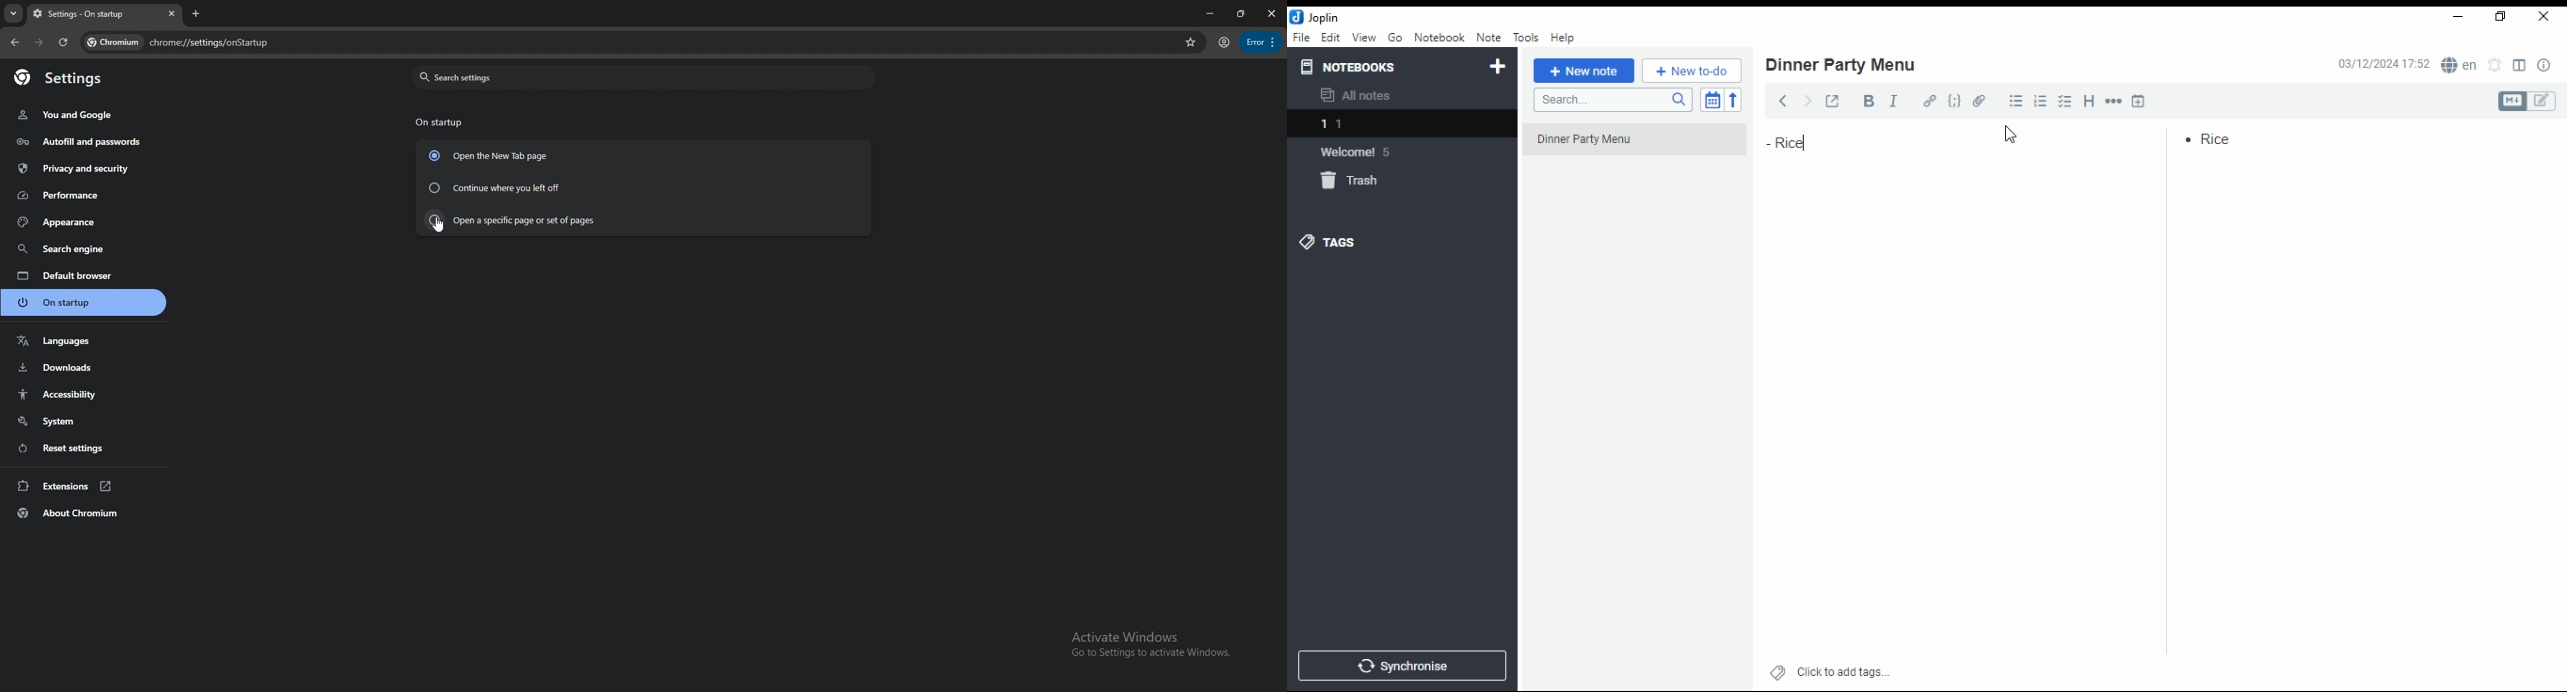 The height and width of the screenshot is (700, 2576). Describe the element at coordinates (2460, 17) in the screenshot. I see `minimize` at that location.